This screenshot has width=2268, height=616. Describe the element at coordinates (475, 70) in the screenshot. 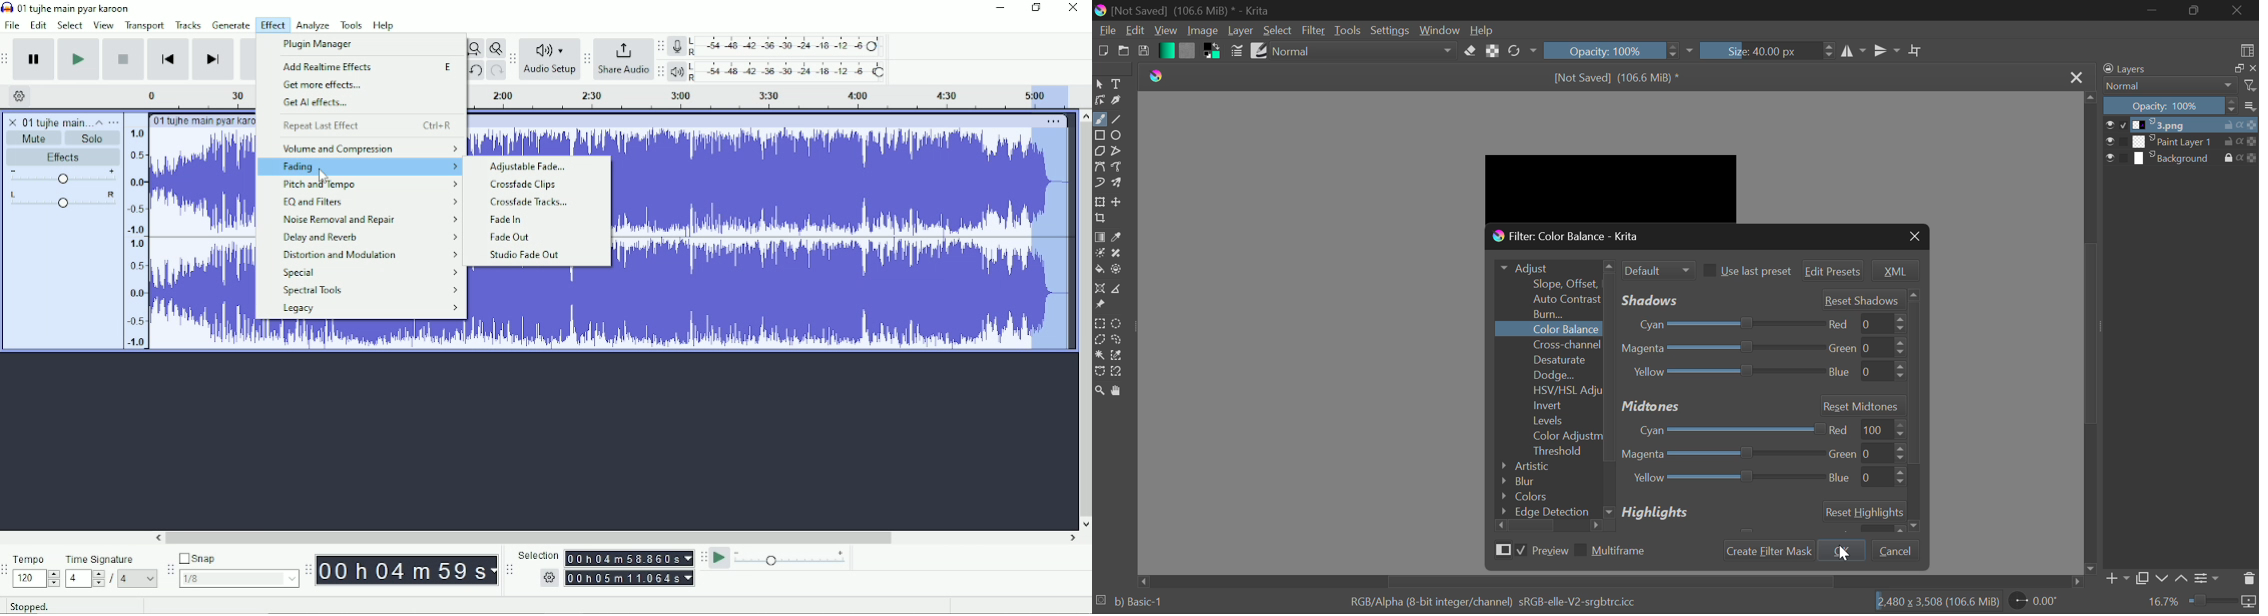

I see `Undo` at that location.